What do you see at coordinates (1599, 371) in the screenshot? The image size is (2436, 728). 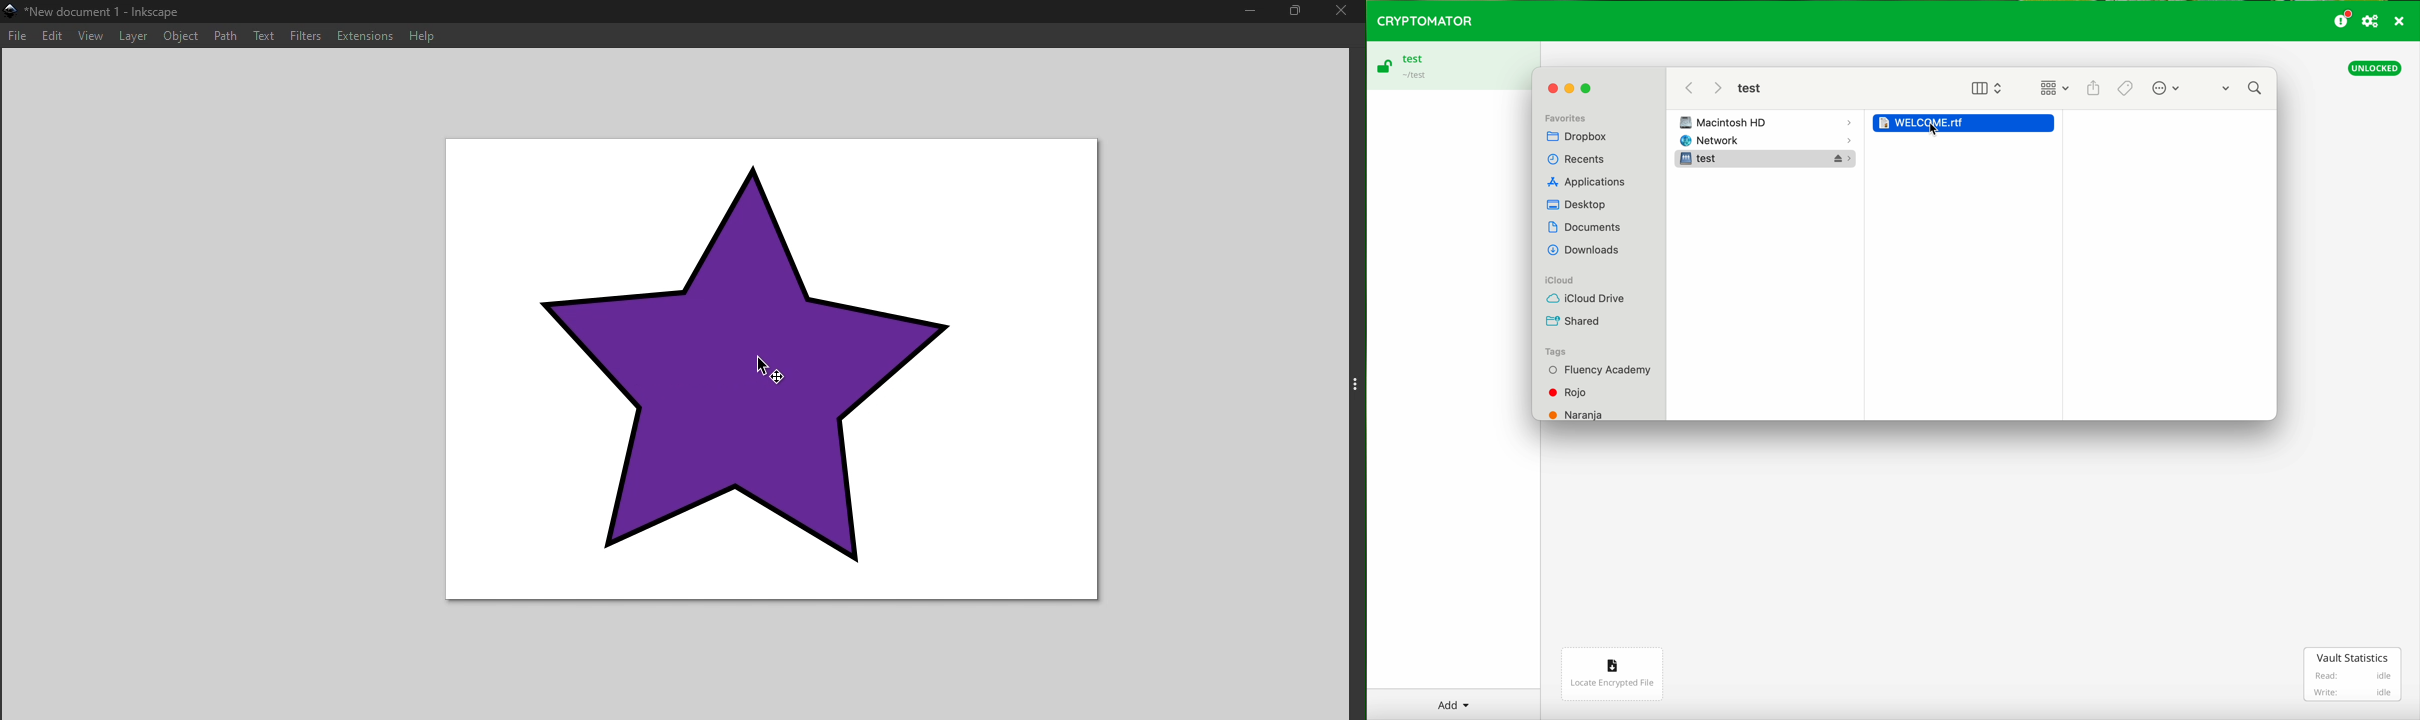 I see `Fluency Academy` at bounding box center [1599, 371].